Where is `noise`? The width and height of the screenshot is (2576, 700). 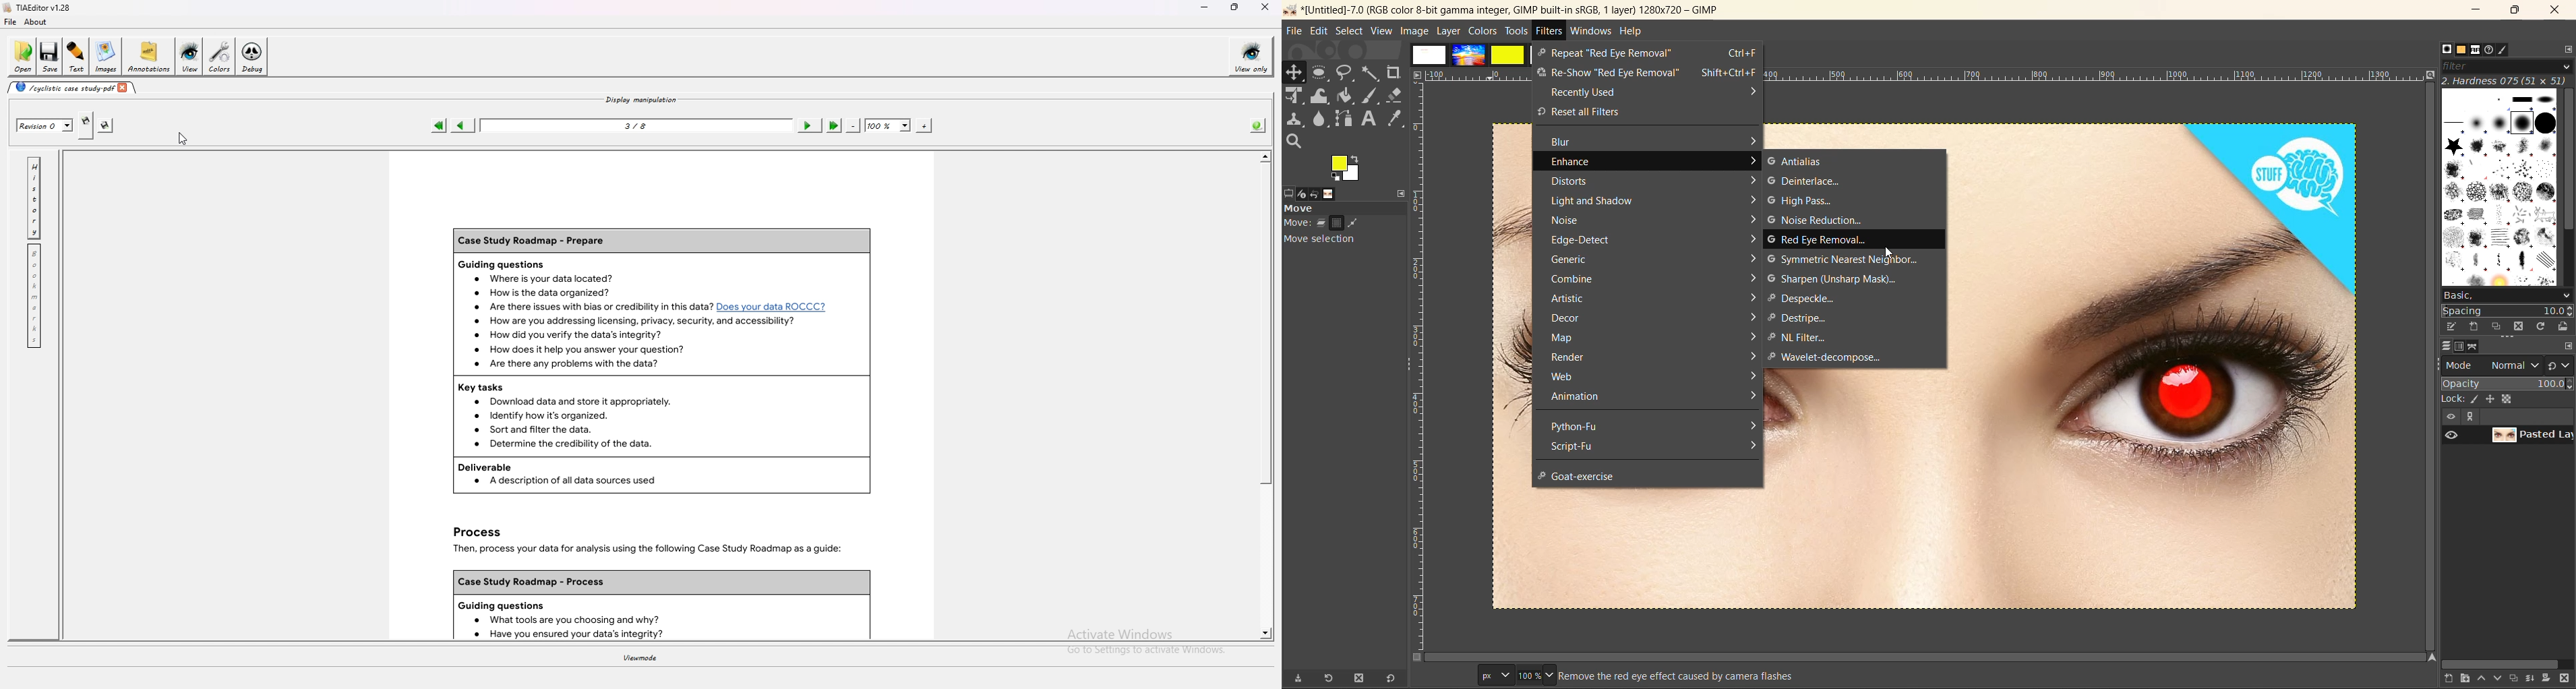 noise is located at coordinates (1652, 222).